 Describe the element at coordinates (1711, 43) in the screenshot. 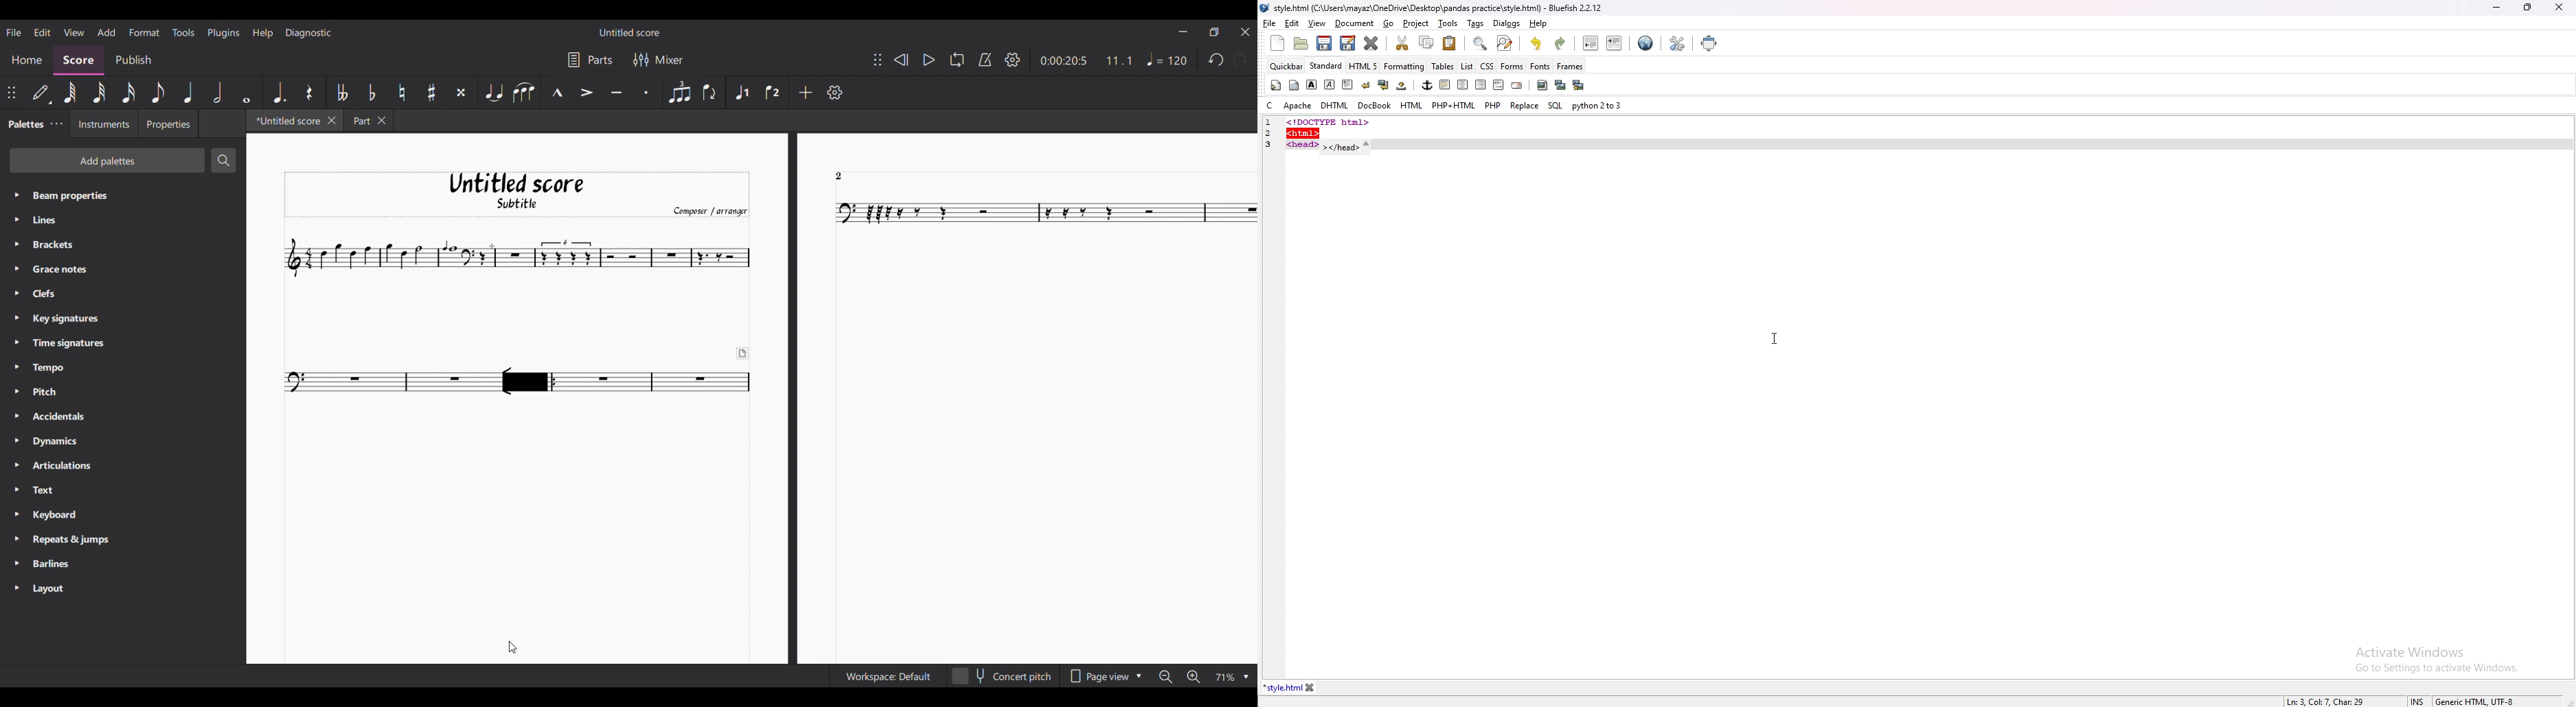

I see `full screen` at that location.